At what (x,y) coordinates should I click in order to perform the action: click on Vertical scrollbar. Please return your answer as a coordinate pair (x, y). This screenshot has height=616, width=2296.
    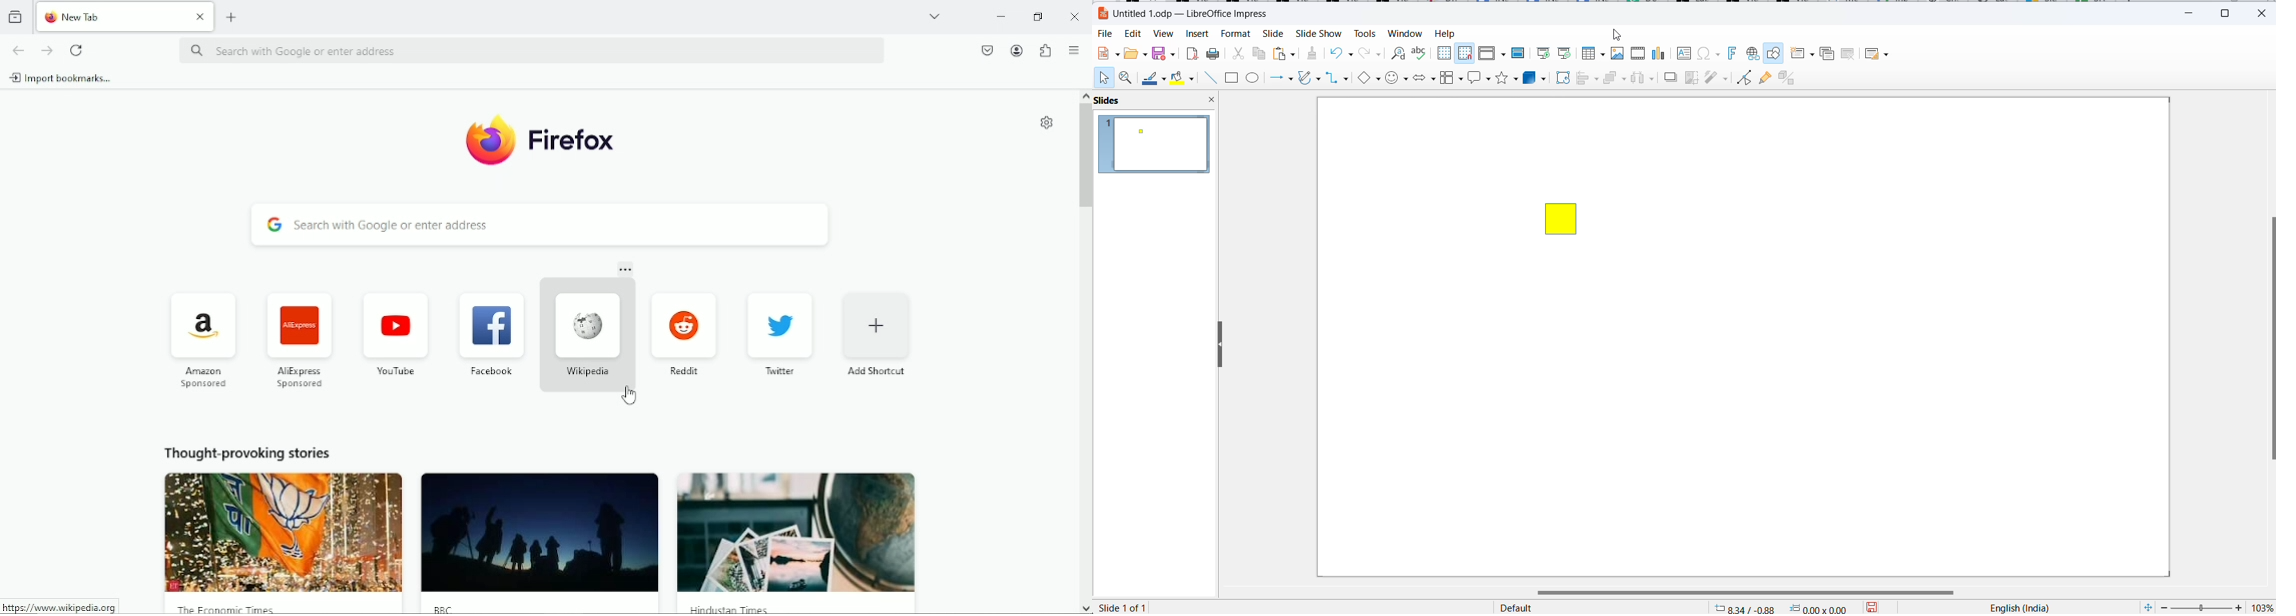
    Looking at the image, I should click on (1084, 157).